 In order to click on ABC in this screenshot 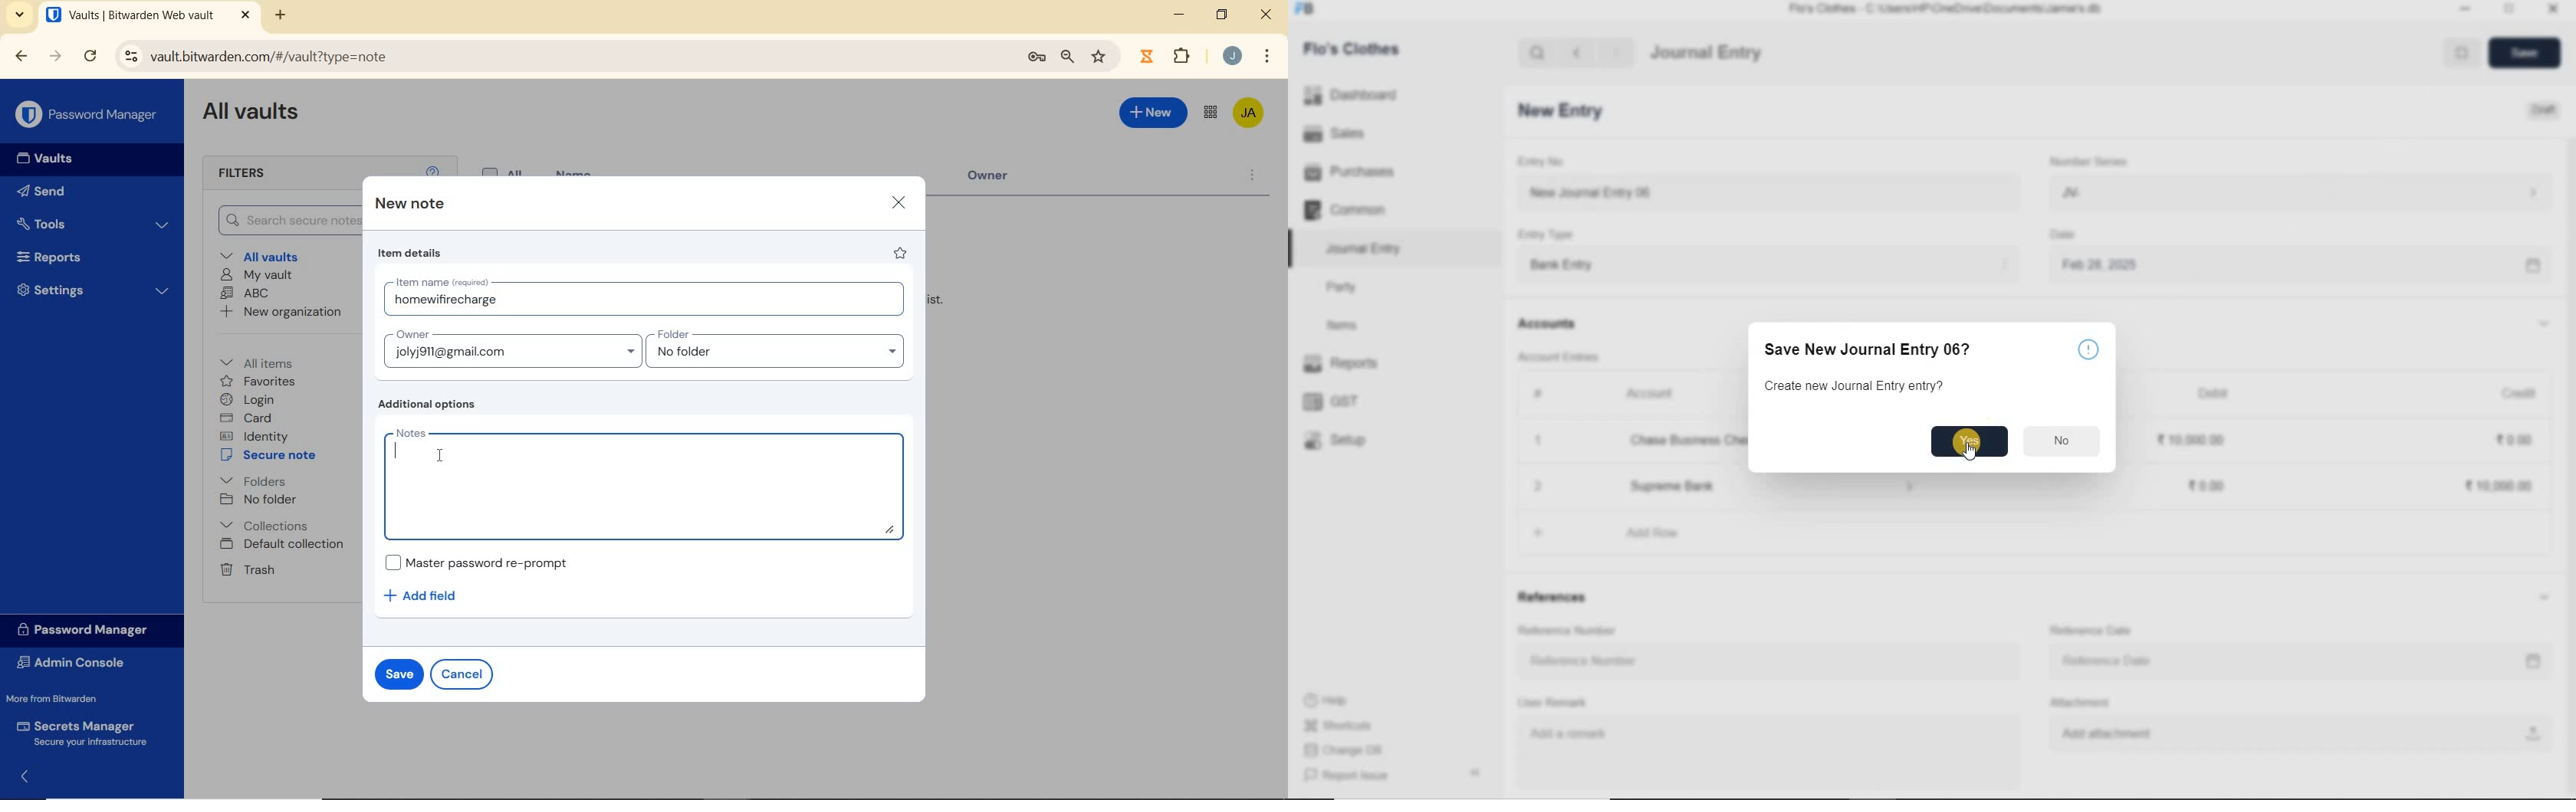, I will do `click(245, 294)`.